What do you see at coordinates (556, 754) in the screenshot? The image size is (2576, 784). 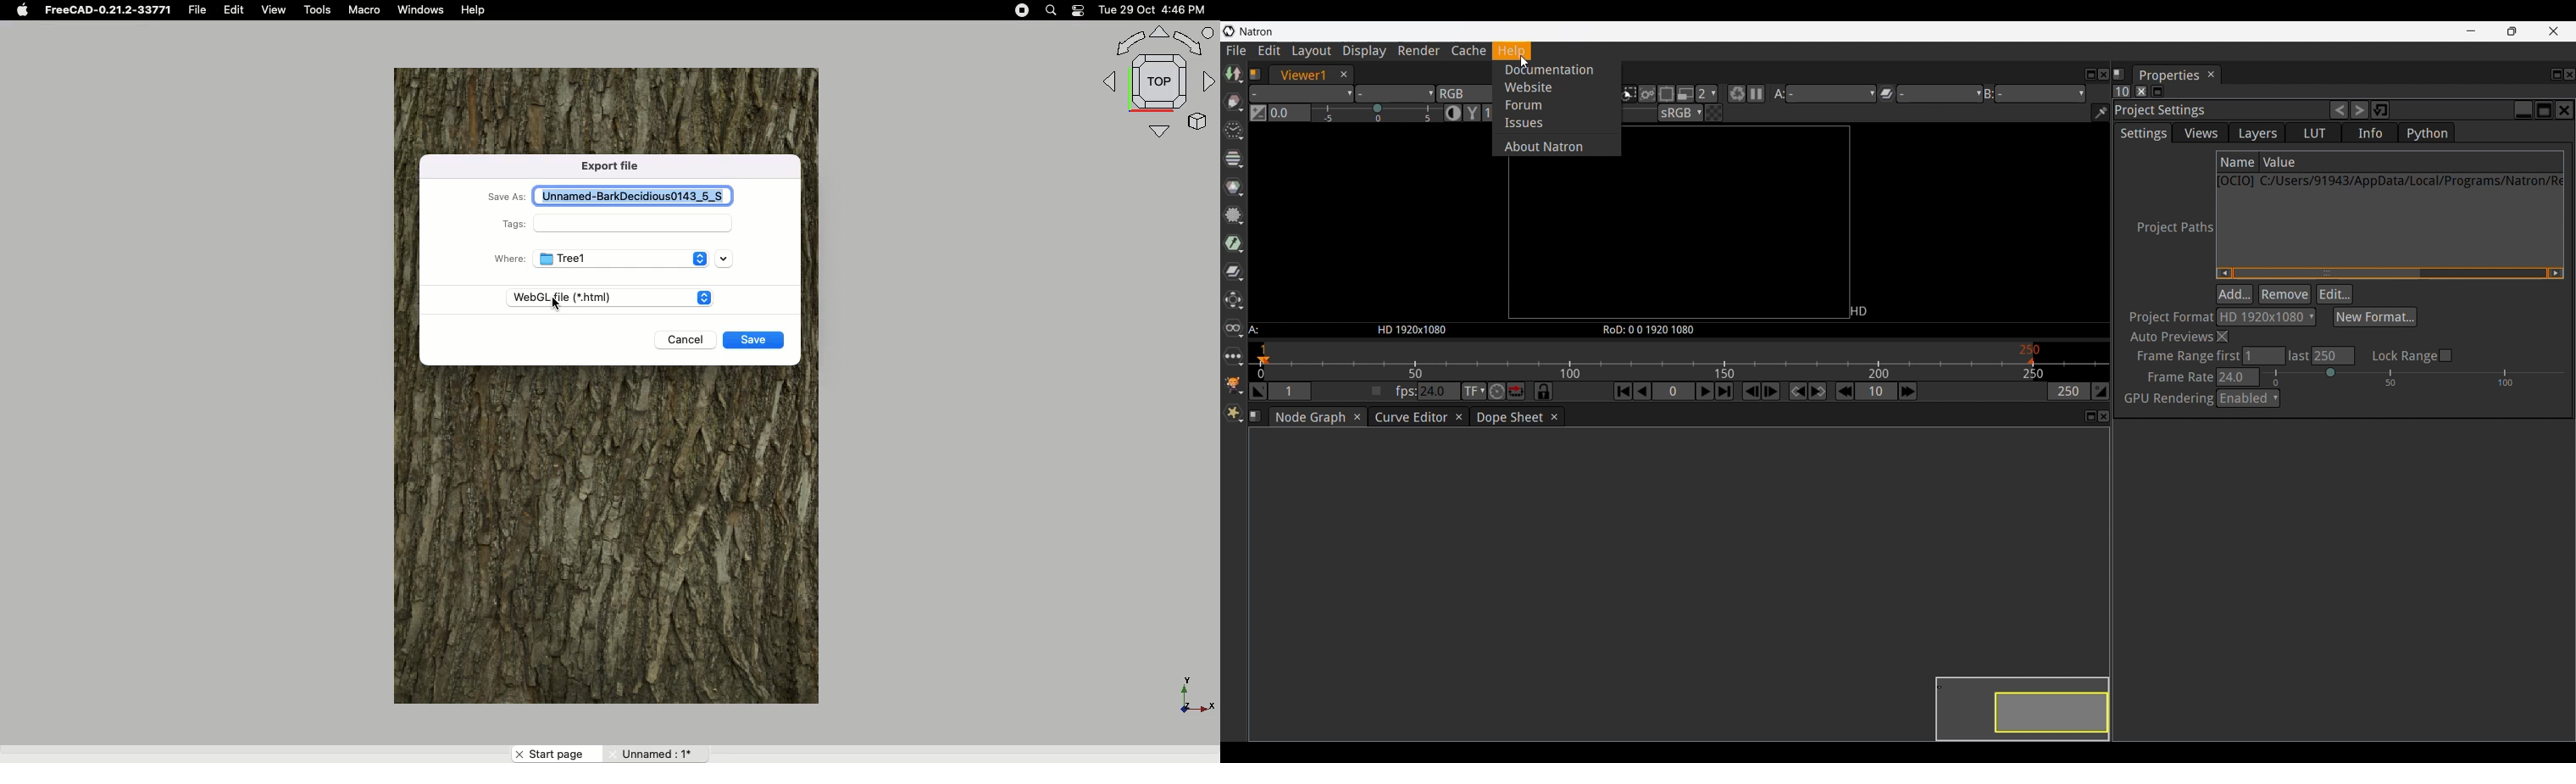 I see `Start page` at bounding box center [556, 754].